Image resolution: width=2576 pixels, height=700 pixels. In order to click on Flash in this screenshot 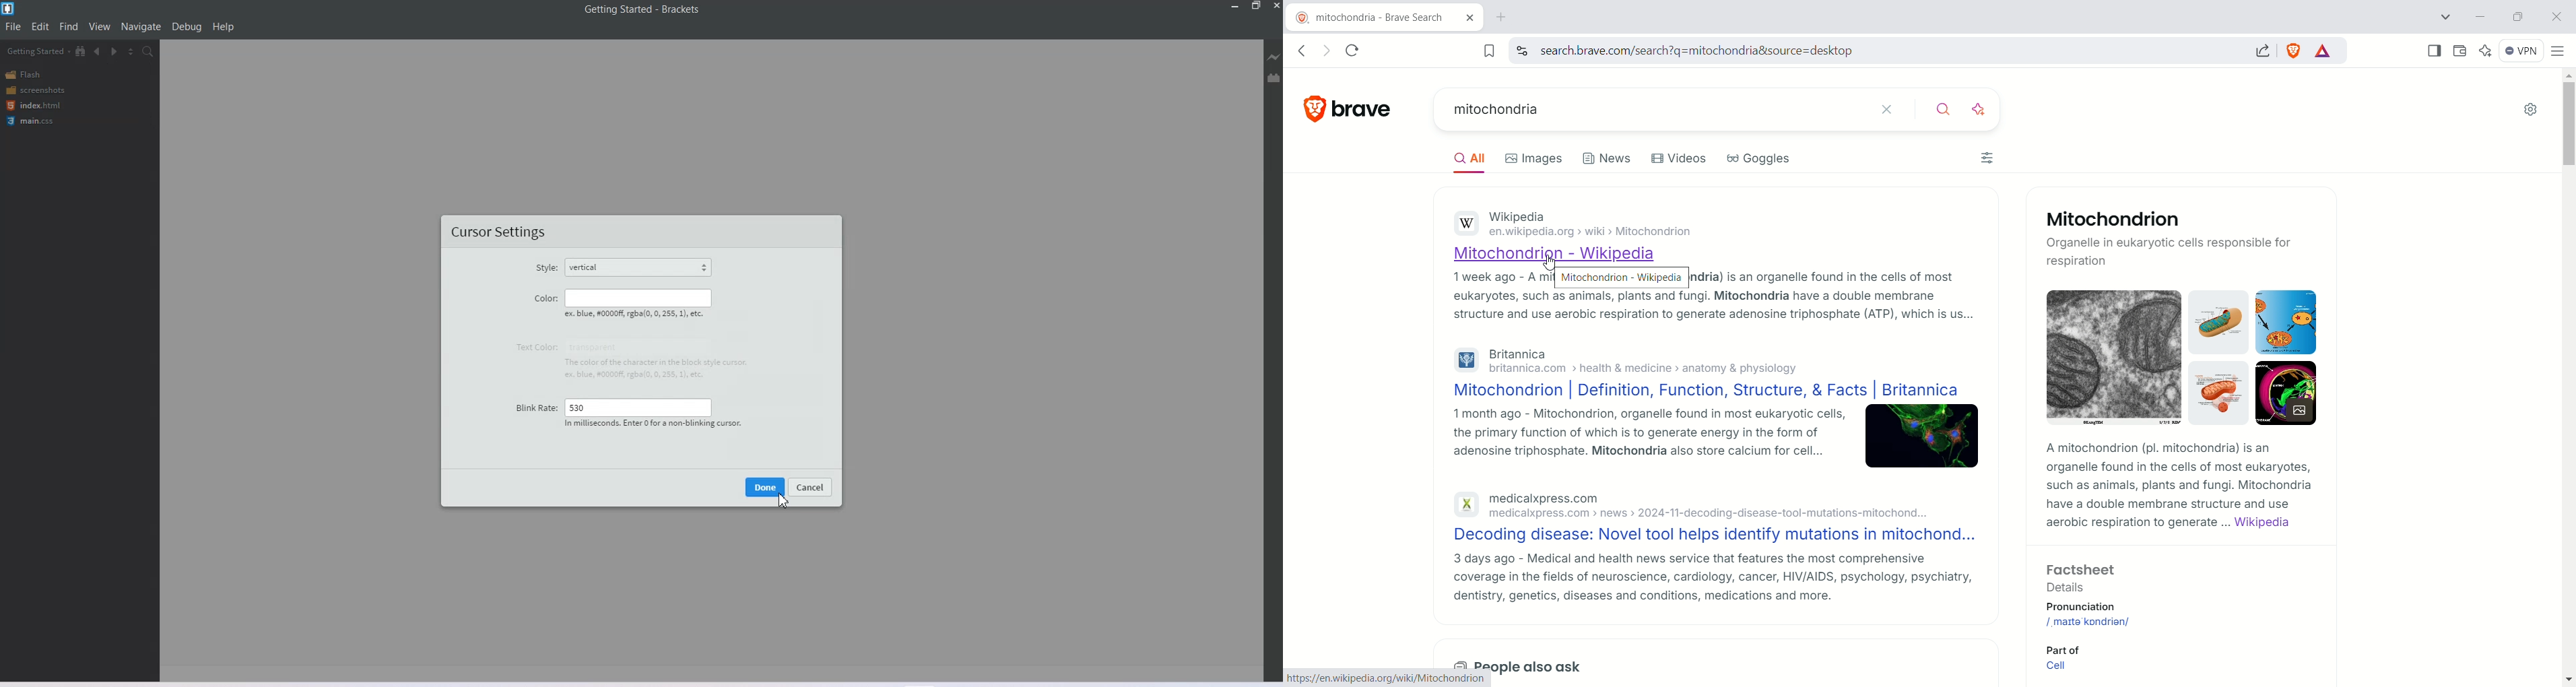, I will do `click(25, 75)`.